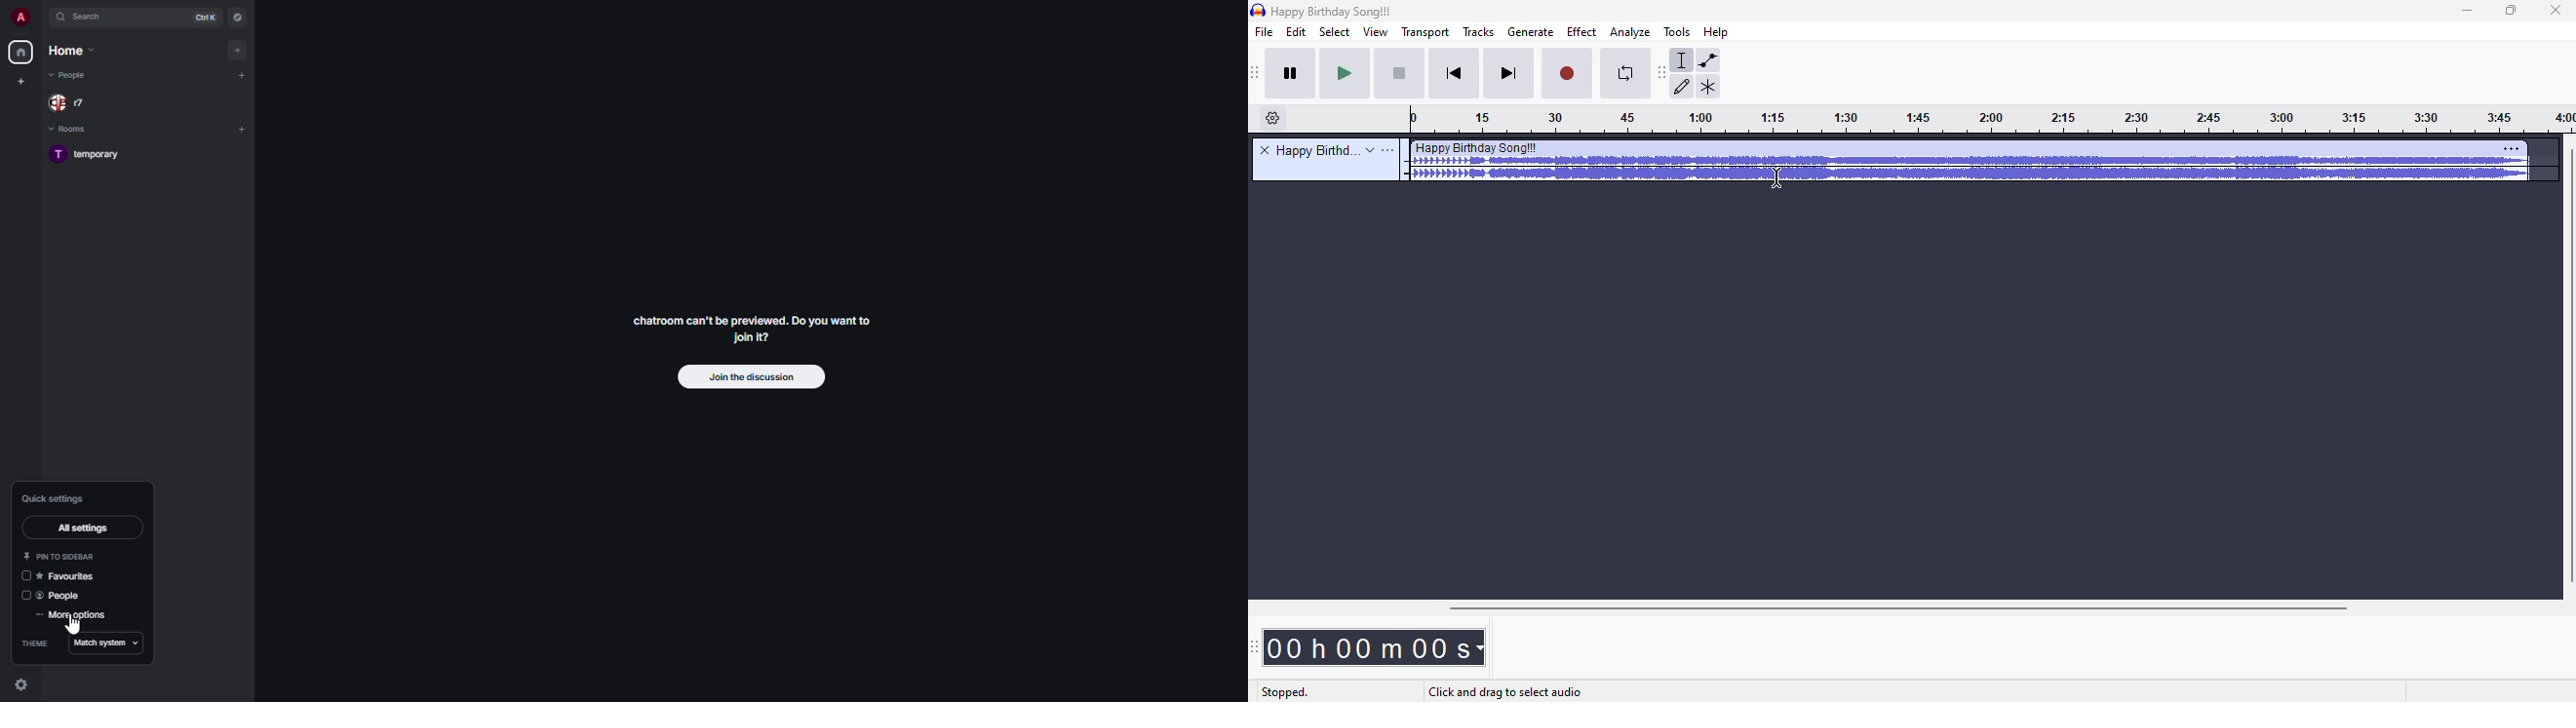  I want to click on multi-tool, so click(1708, 87).